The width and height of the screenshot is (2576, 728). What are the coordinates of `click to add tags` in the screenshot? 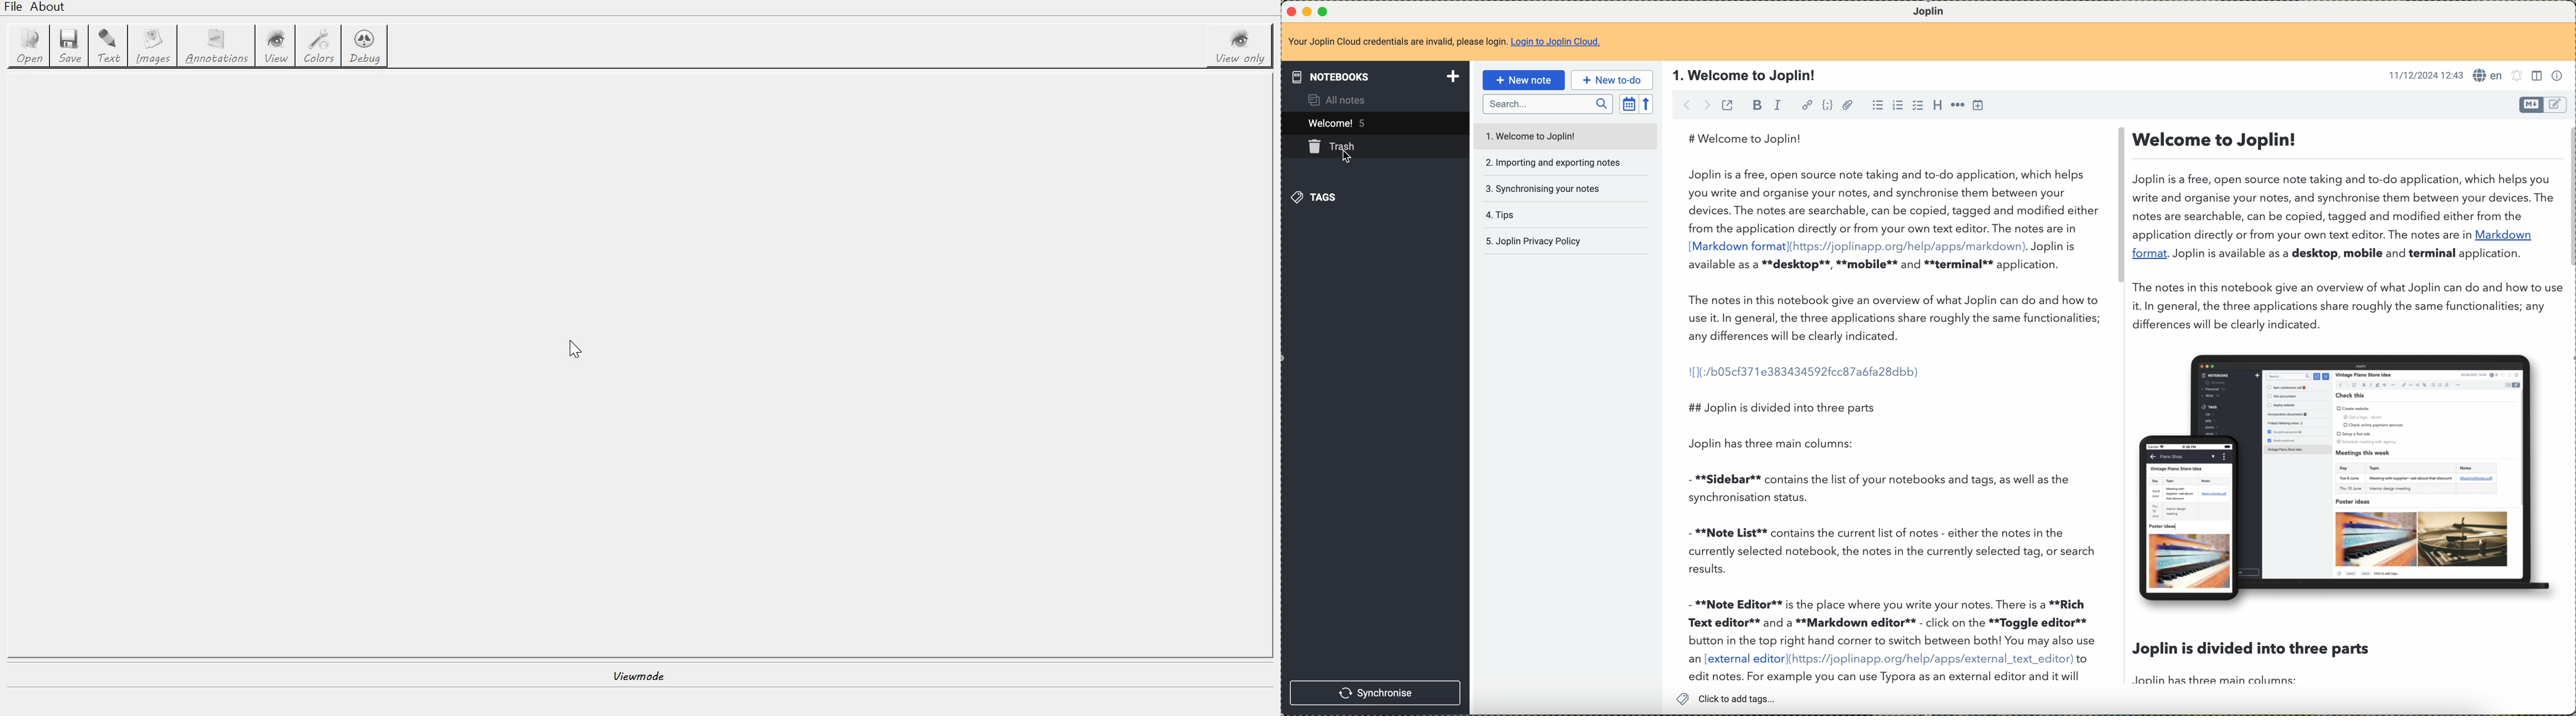 It's located at (1728, 699).